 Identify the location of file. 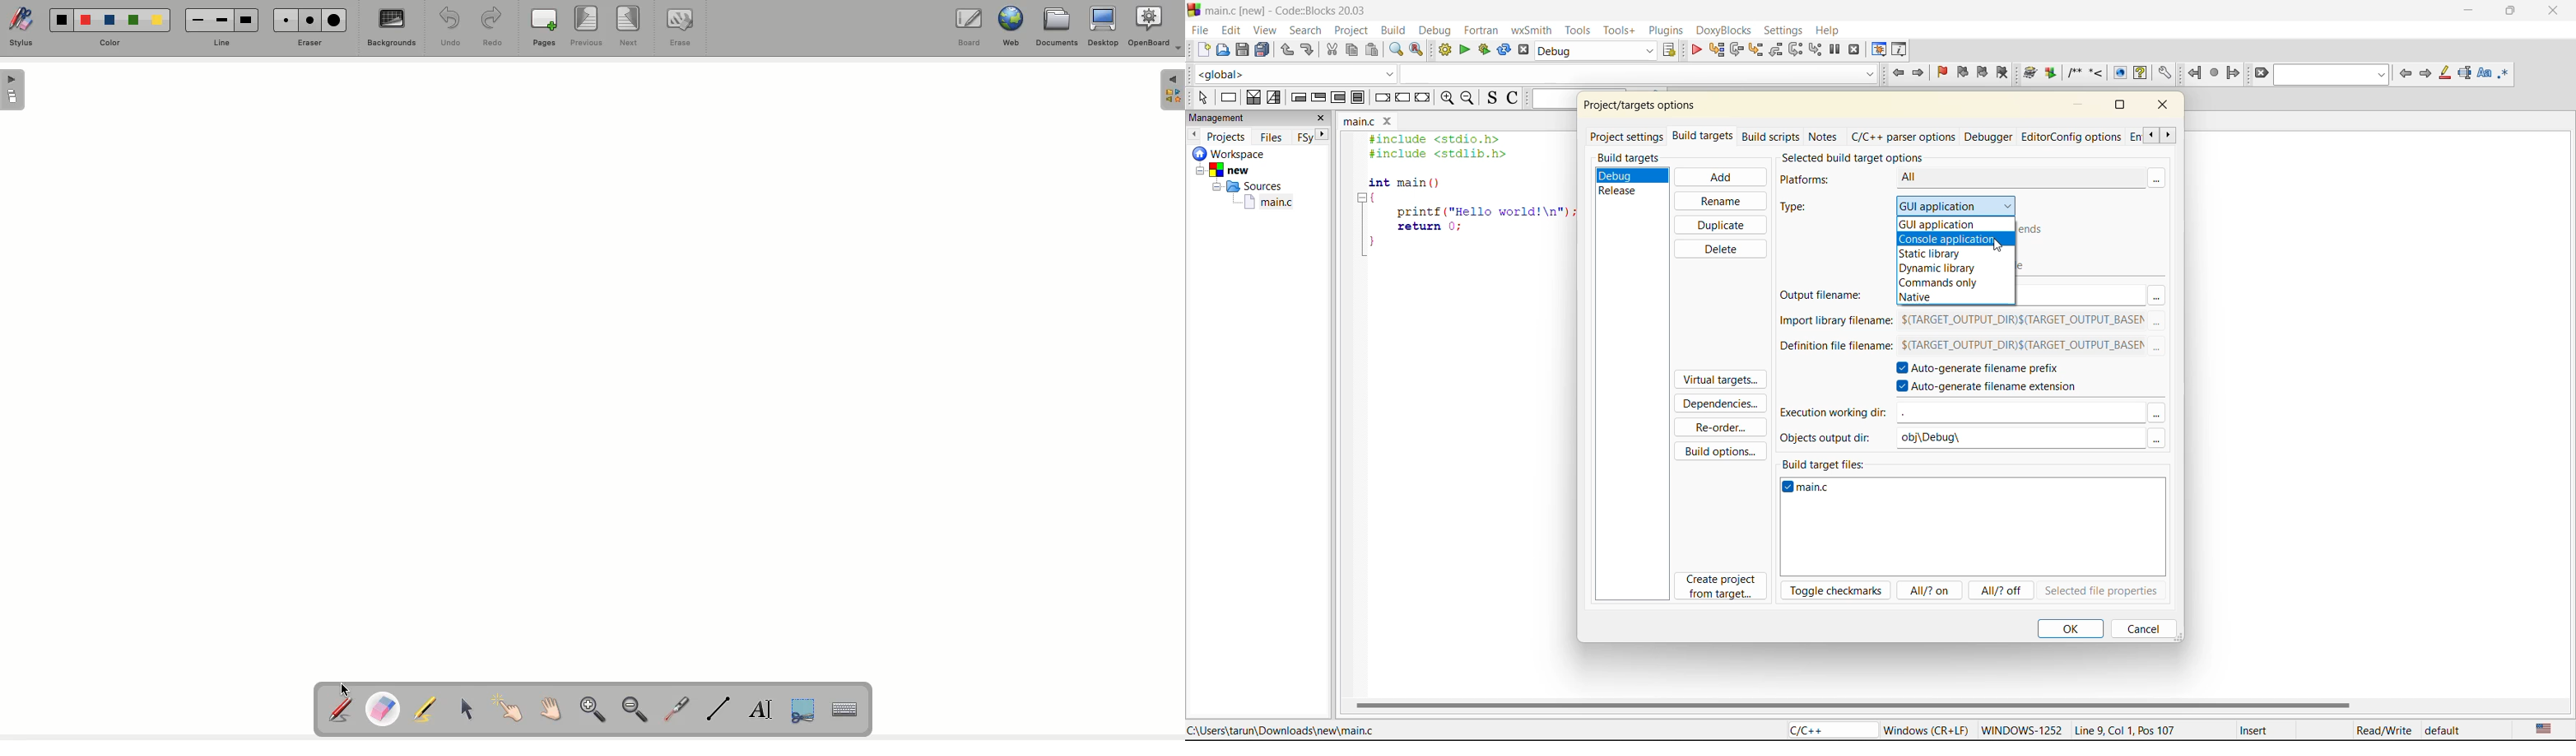
(1201, 33).